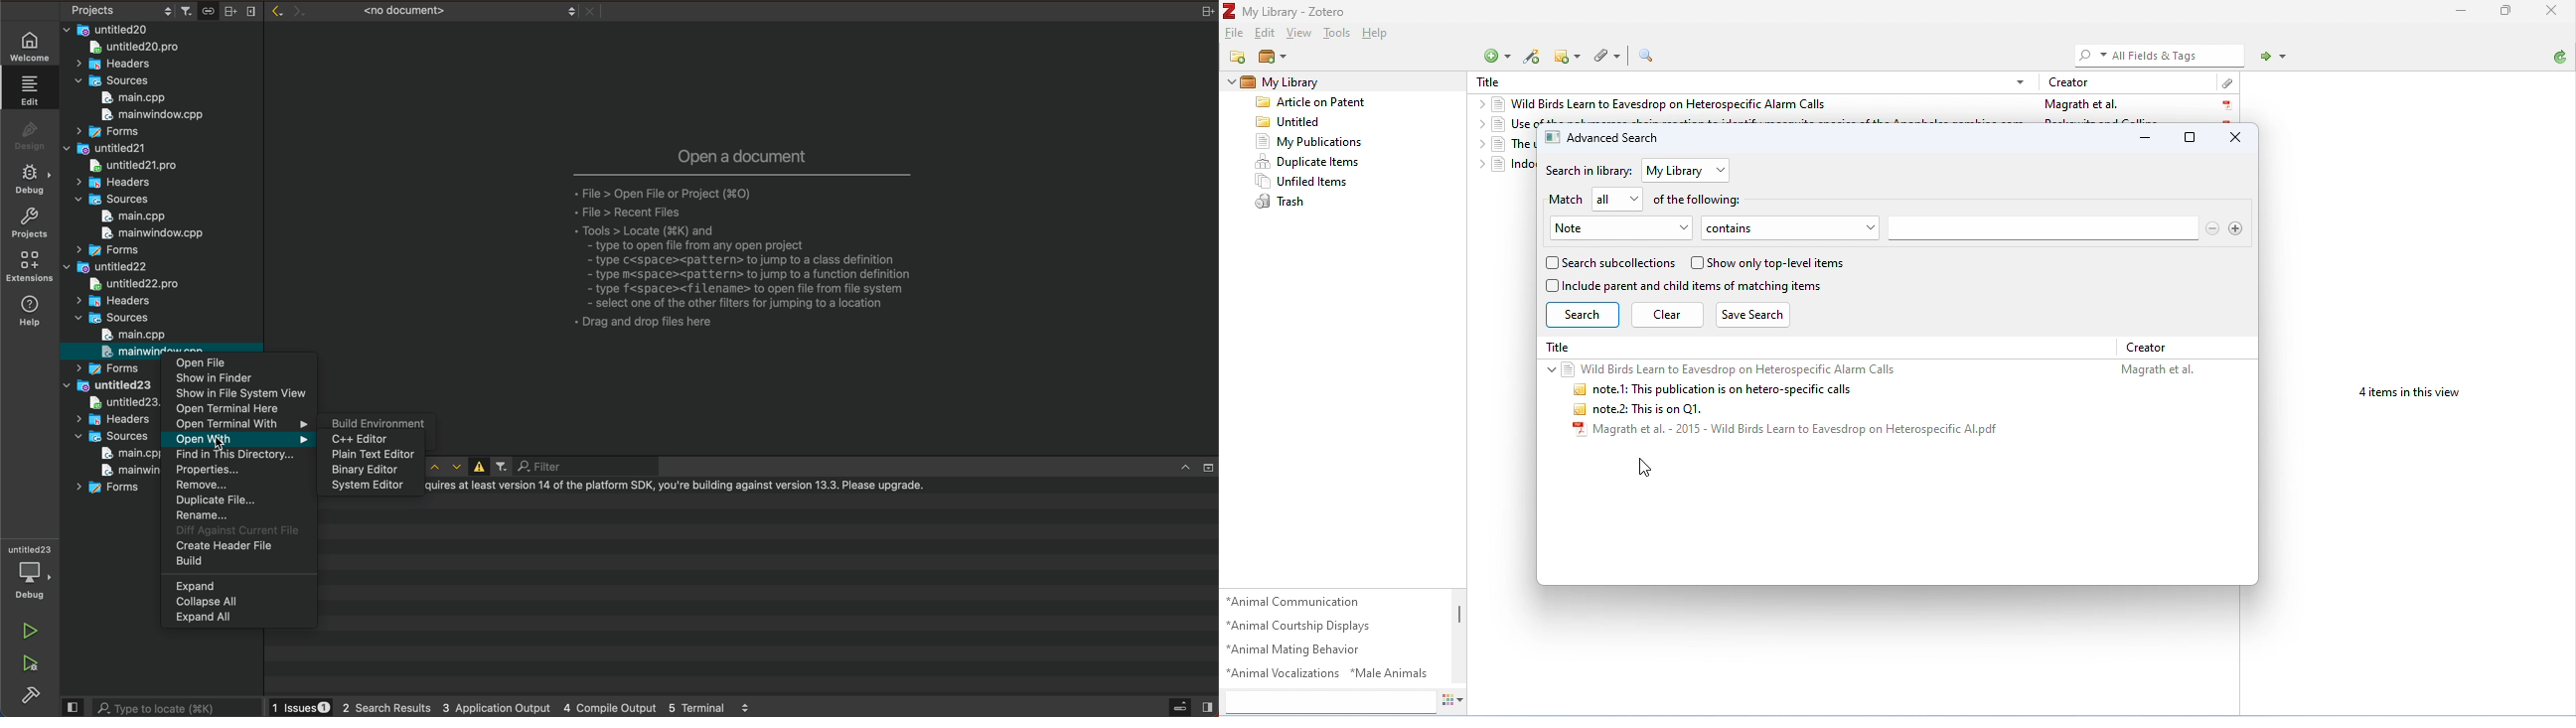 The image size is (2576, 728). Describe the element at coordinates (1189, 466) in the screenshot. I see `close bar` at that location.